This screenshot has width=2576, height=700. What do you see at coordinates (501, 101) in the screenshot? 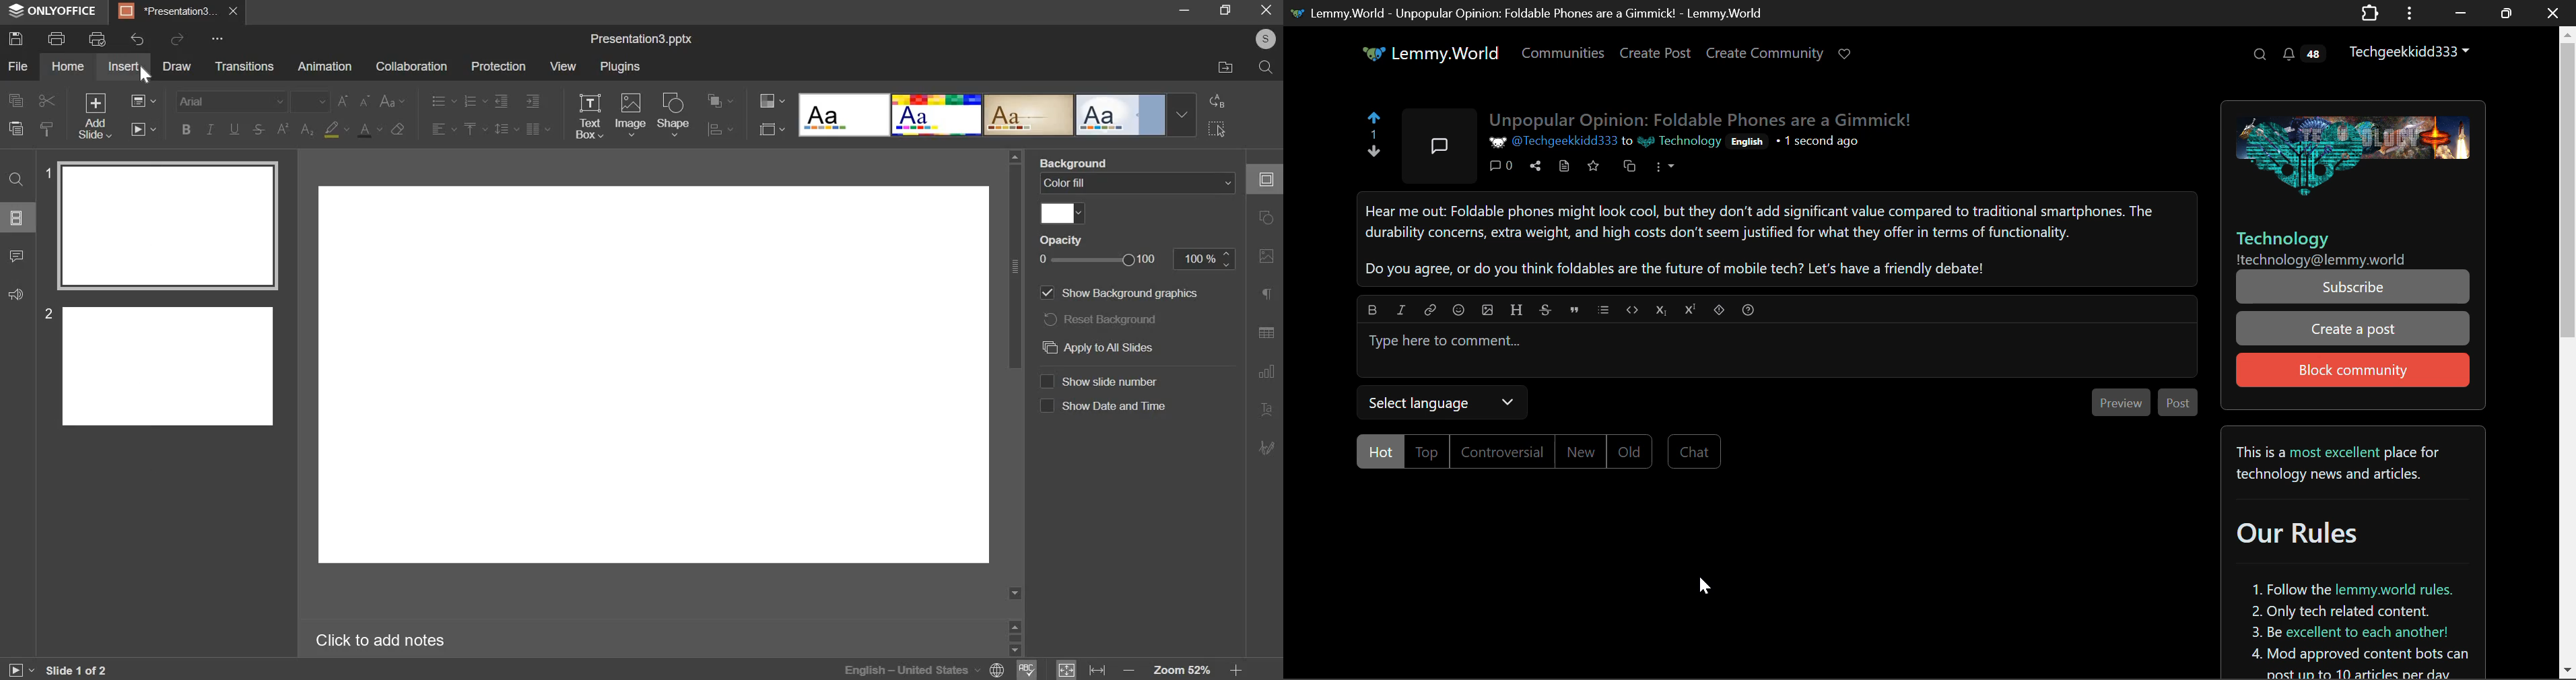
I see `decrease indent` at bounding box center [501, 101].